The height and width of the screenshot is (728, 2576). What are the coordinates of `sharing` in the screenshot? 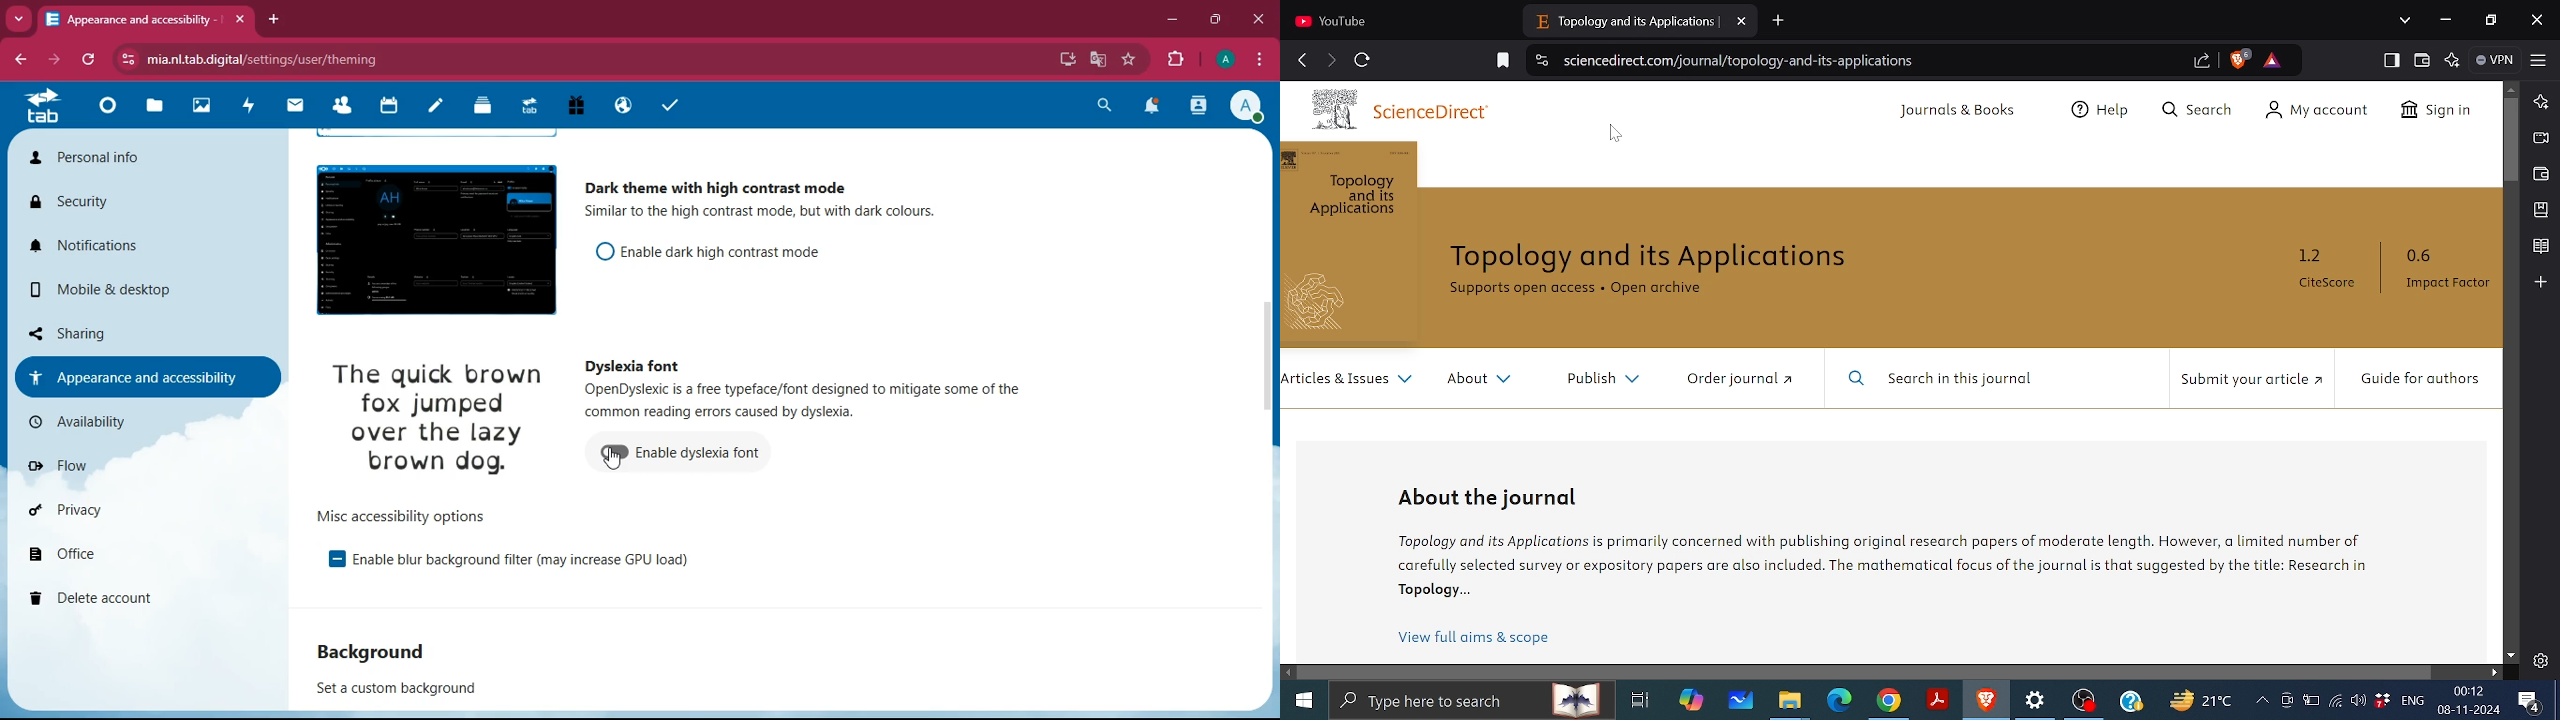 It's located at (135, 332).